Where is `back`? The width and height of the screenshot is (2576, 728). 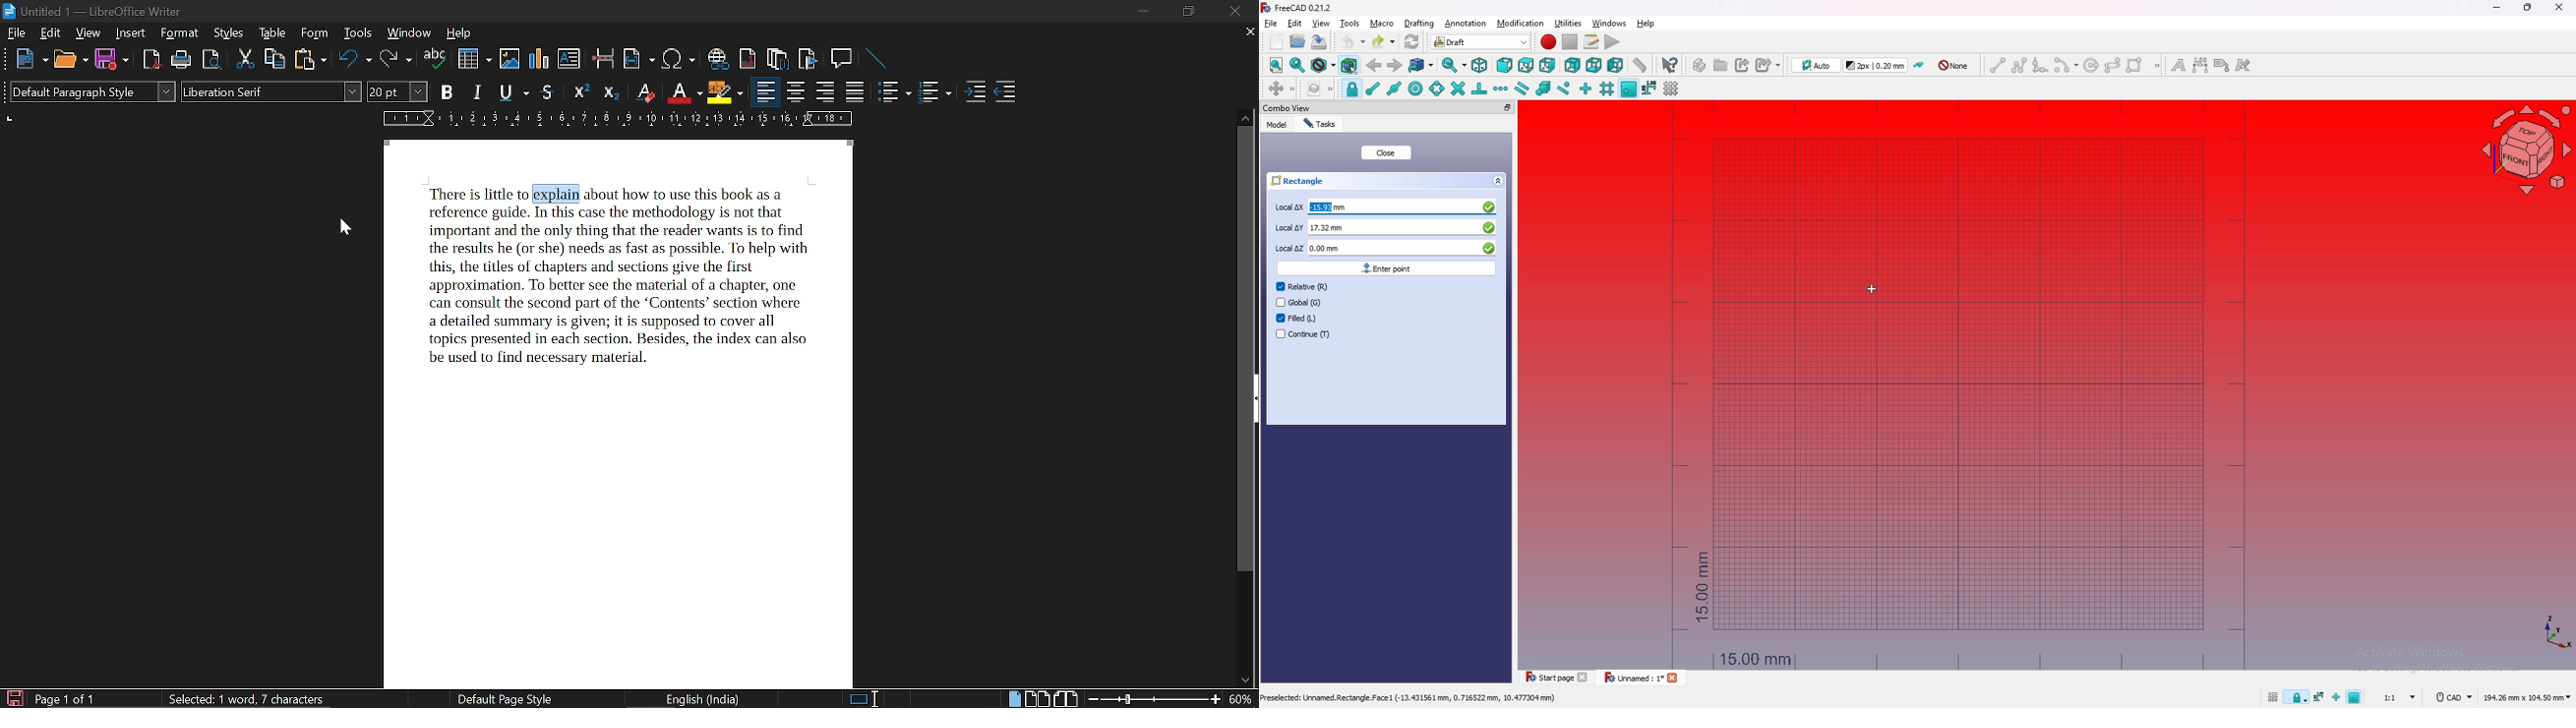
back is located at coordinates (1374, 65).